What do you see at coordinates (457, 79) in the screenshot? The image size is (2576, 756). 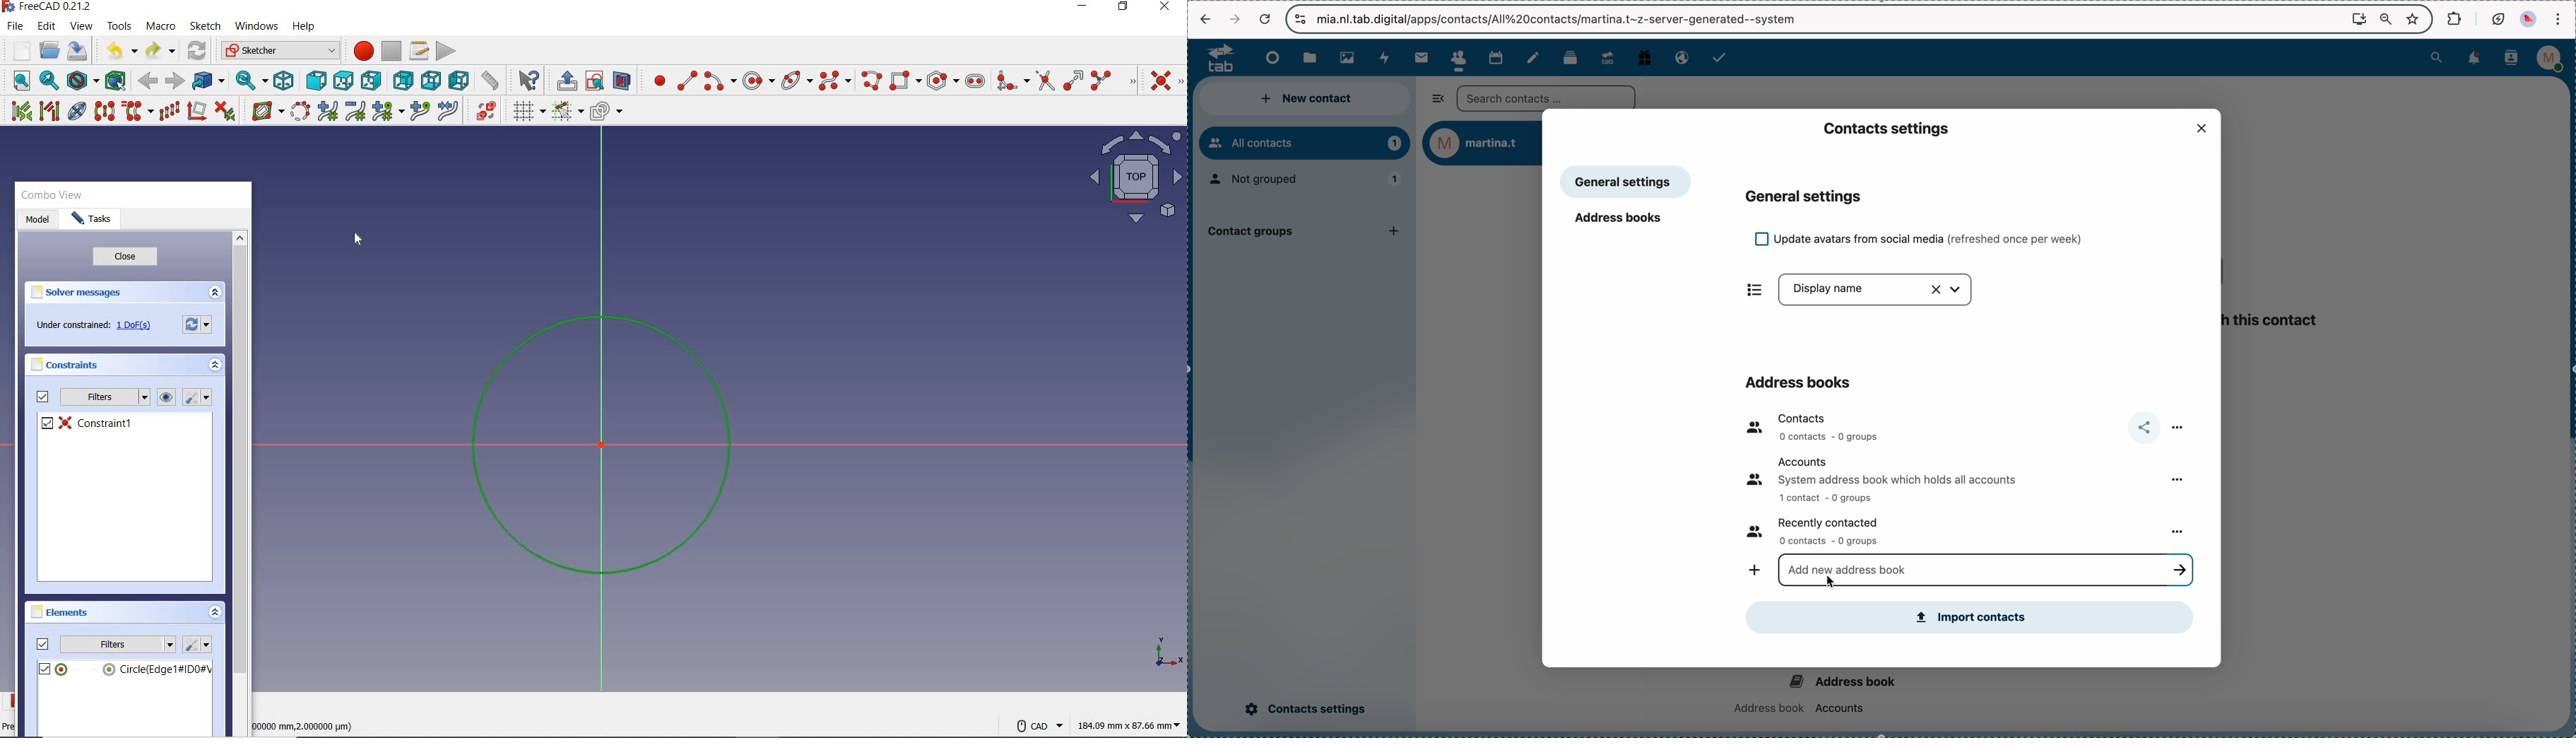 I see `left` at bounding box center [457, 79].